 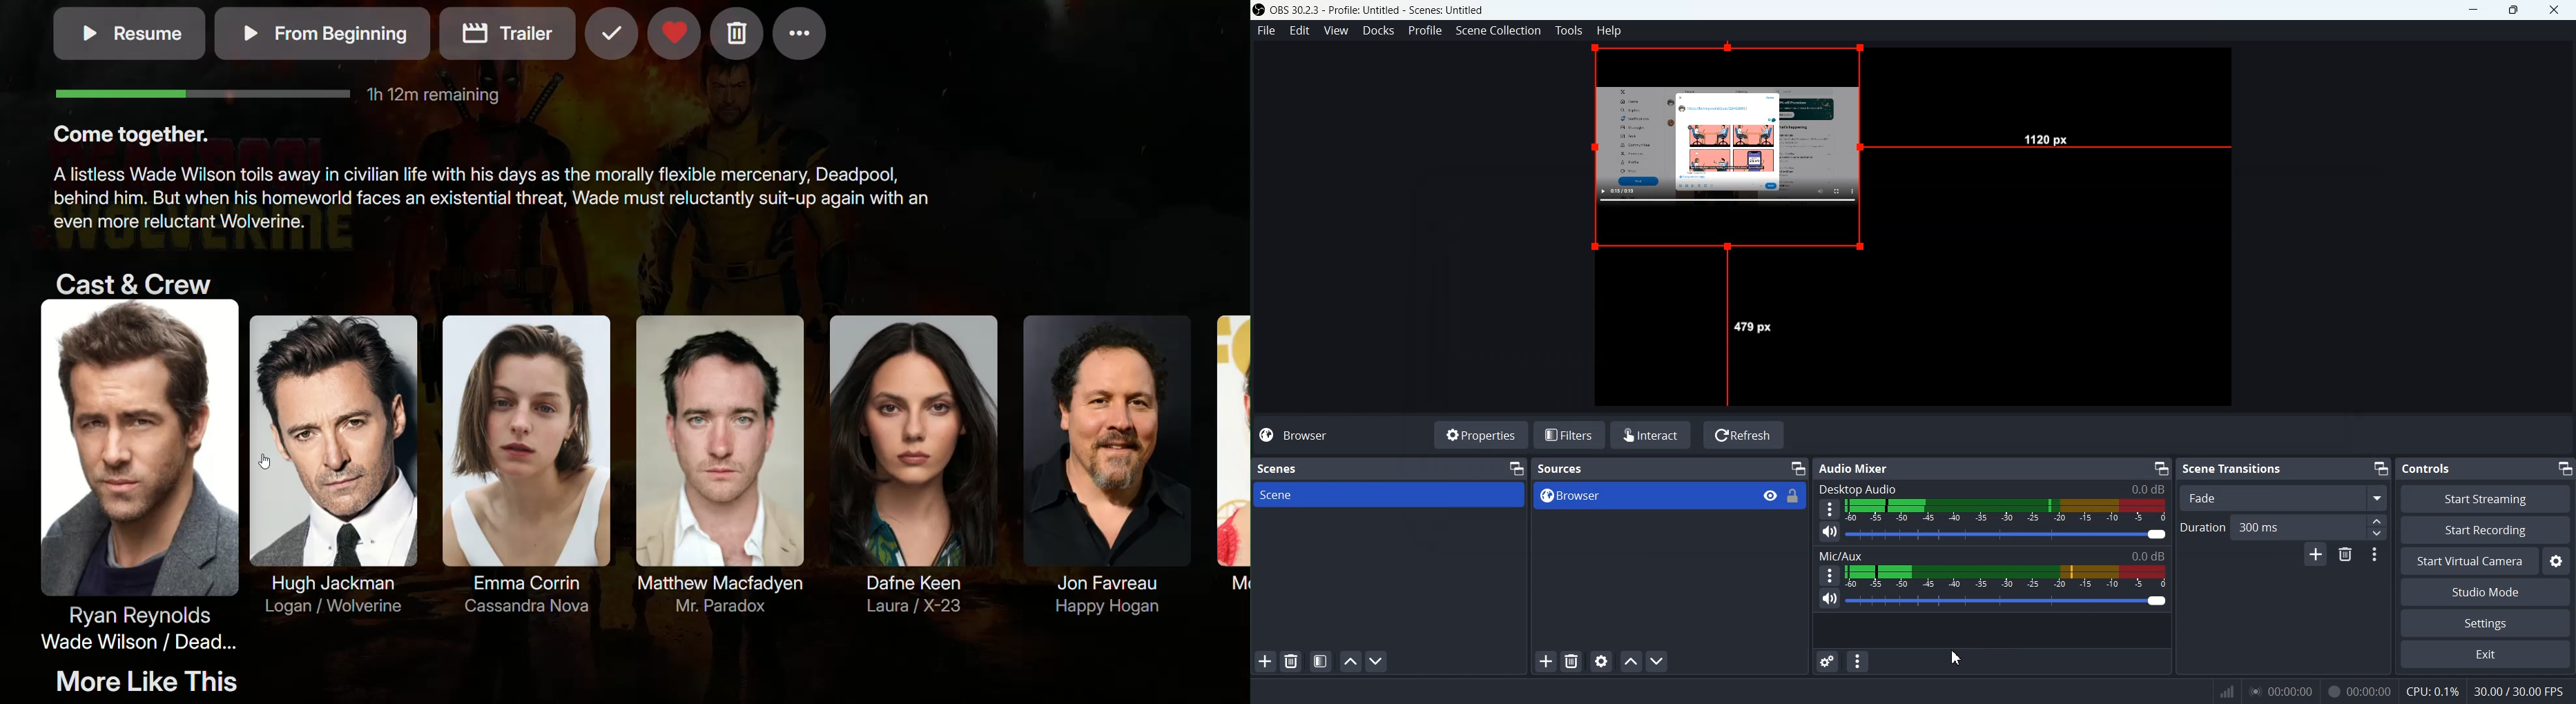 I want to click on Mic/Aux 0.0 dB, so click(x=1991, y=554).